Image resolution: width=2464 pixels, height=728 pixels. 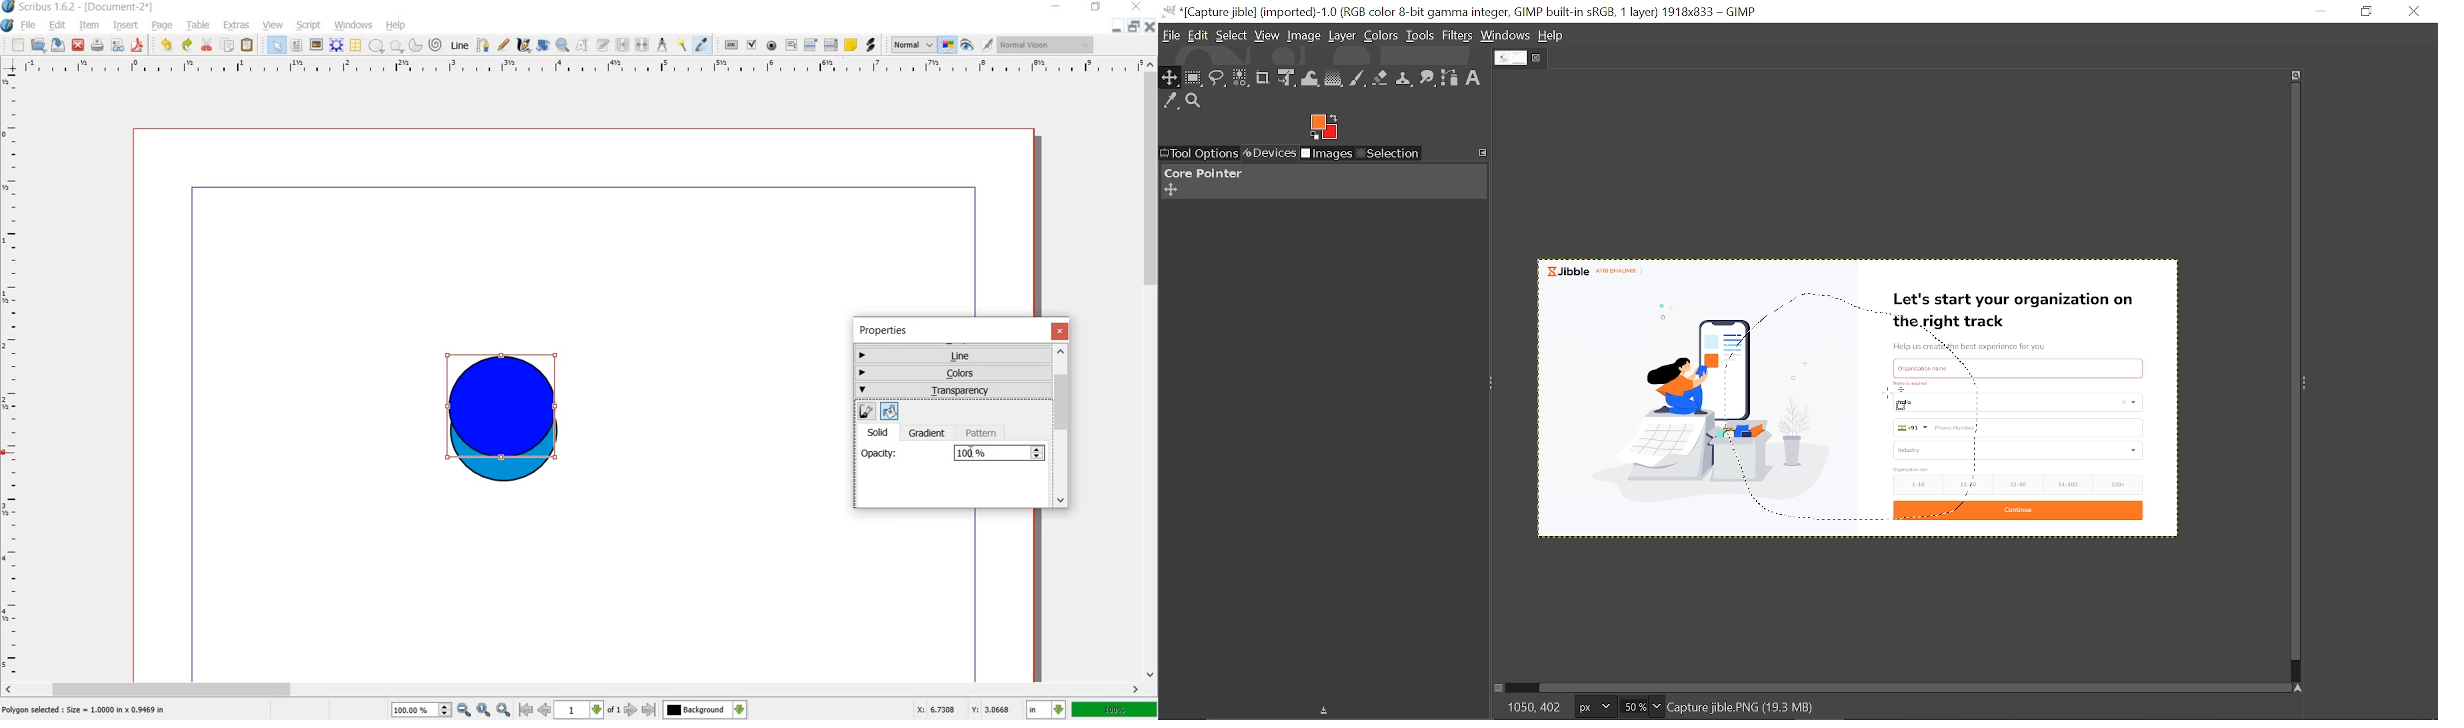 What do you see at coordinates (912, 45) in the screenshot?
I see `normal ` at bounding box center [912, 45].